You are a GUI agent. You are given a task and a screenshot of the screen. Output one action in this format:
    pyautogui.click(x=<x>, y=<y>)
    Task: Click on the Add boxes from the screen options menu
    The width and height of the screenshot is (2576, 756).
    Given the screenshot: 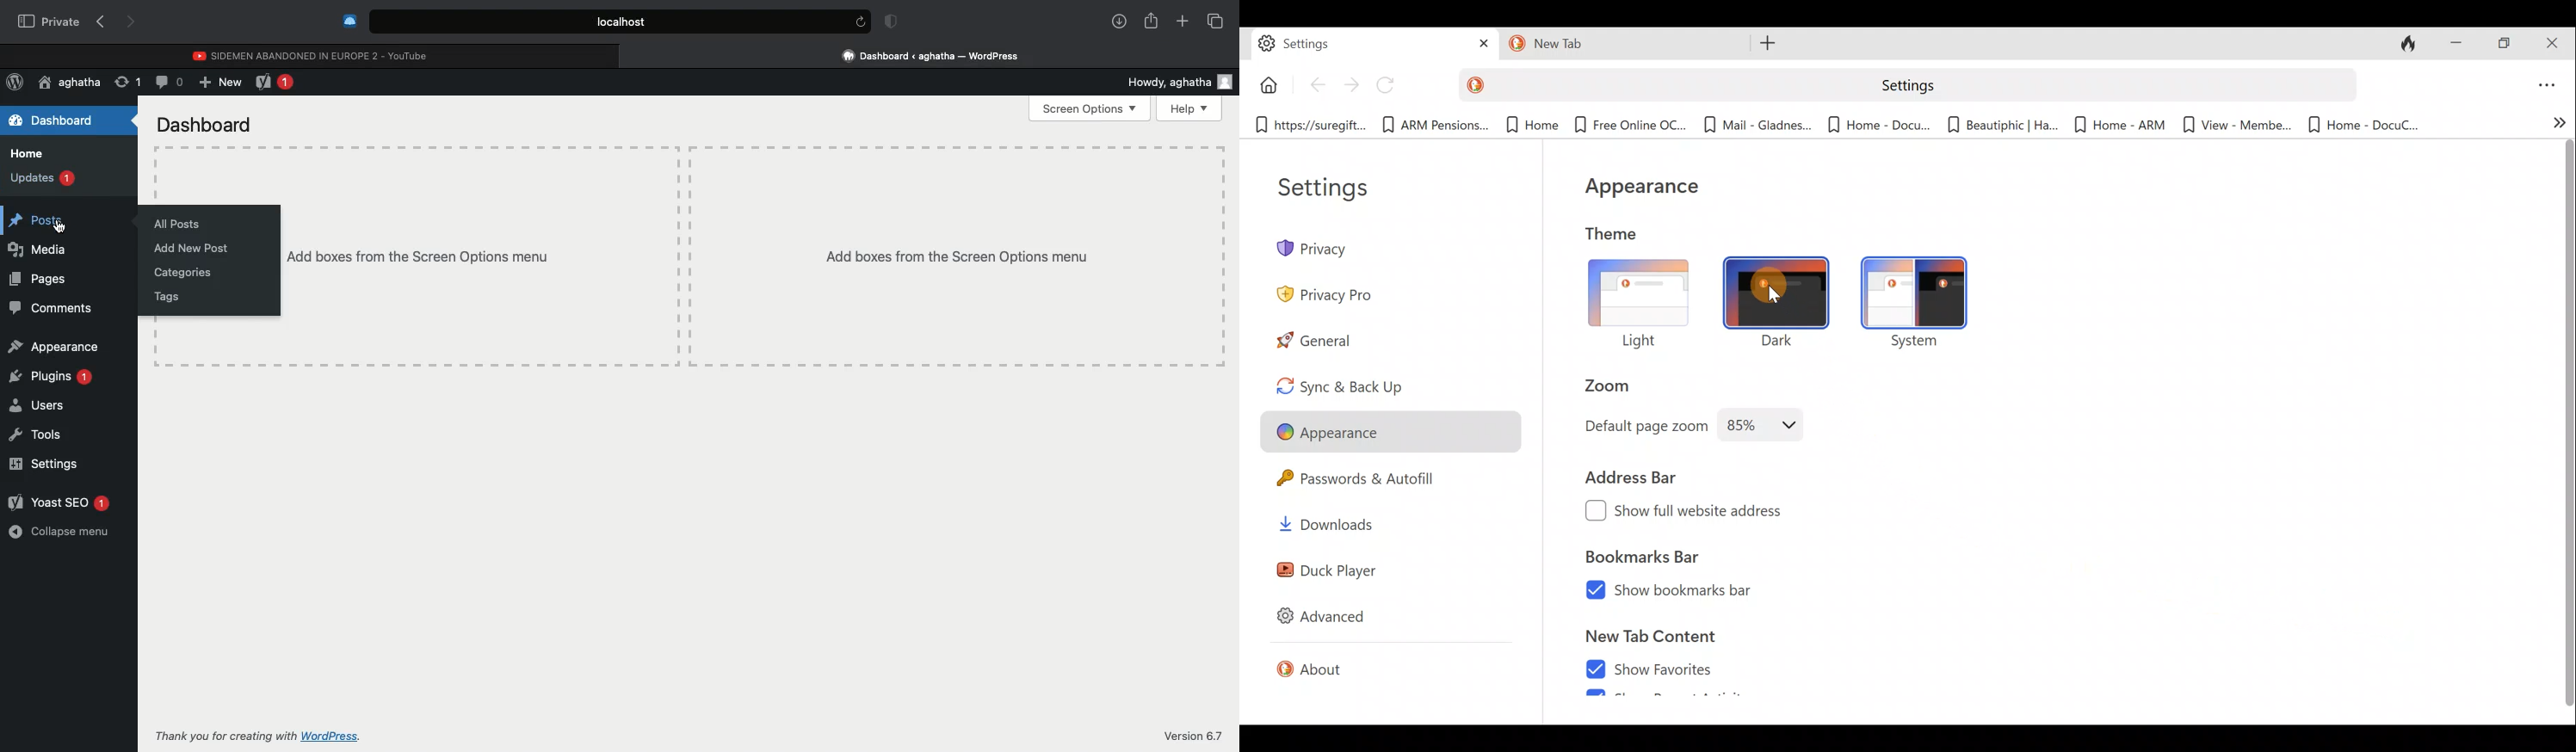 What is the action you would take?
    pyautogui.click(x=959, y=255)
    